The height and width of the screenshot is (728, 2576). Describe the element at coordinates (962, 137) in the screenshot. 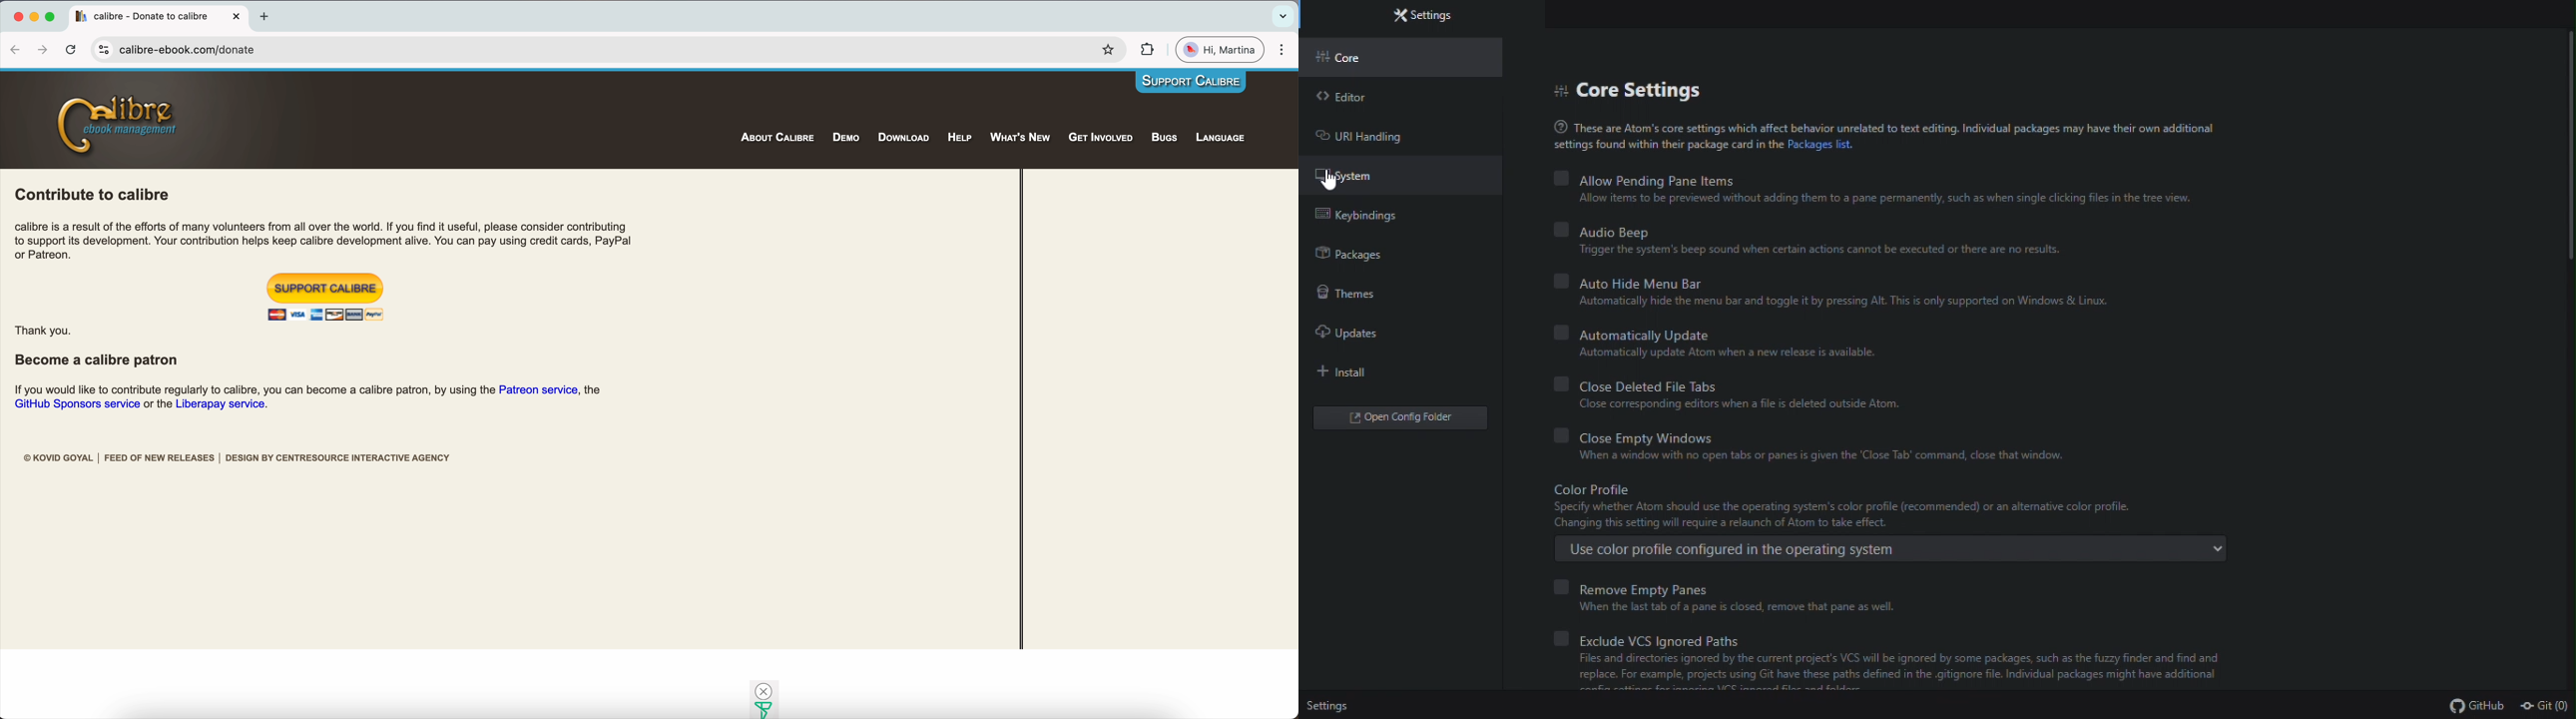

I see `help` at that location.